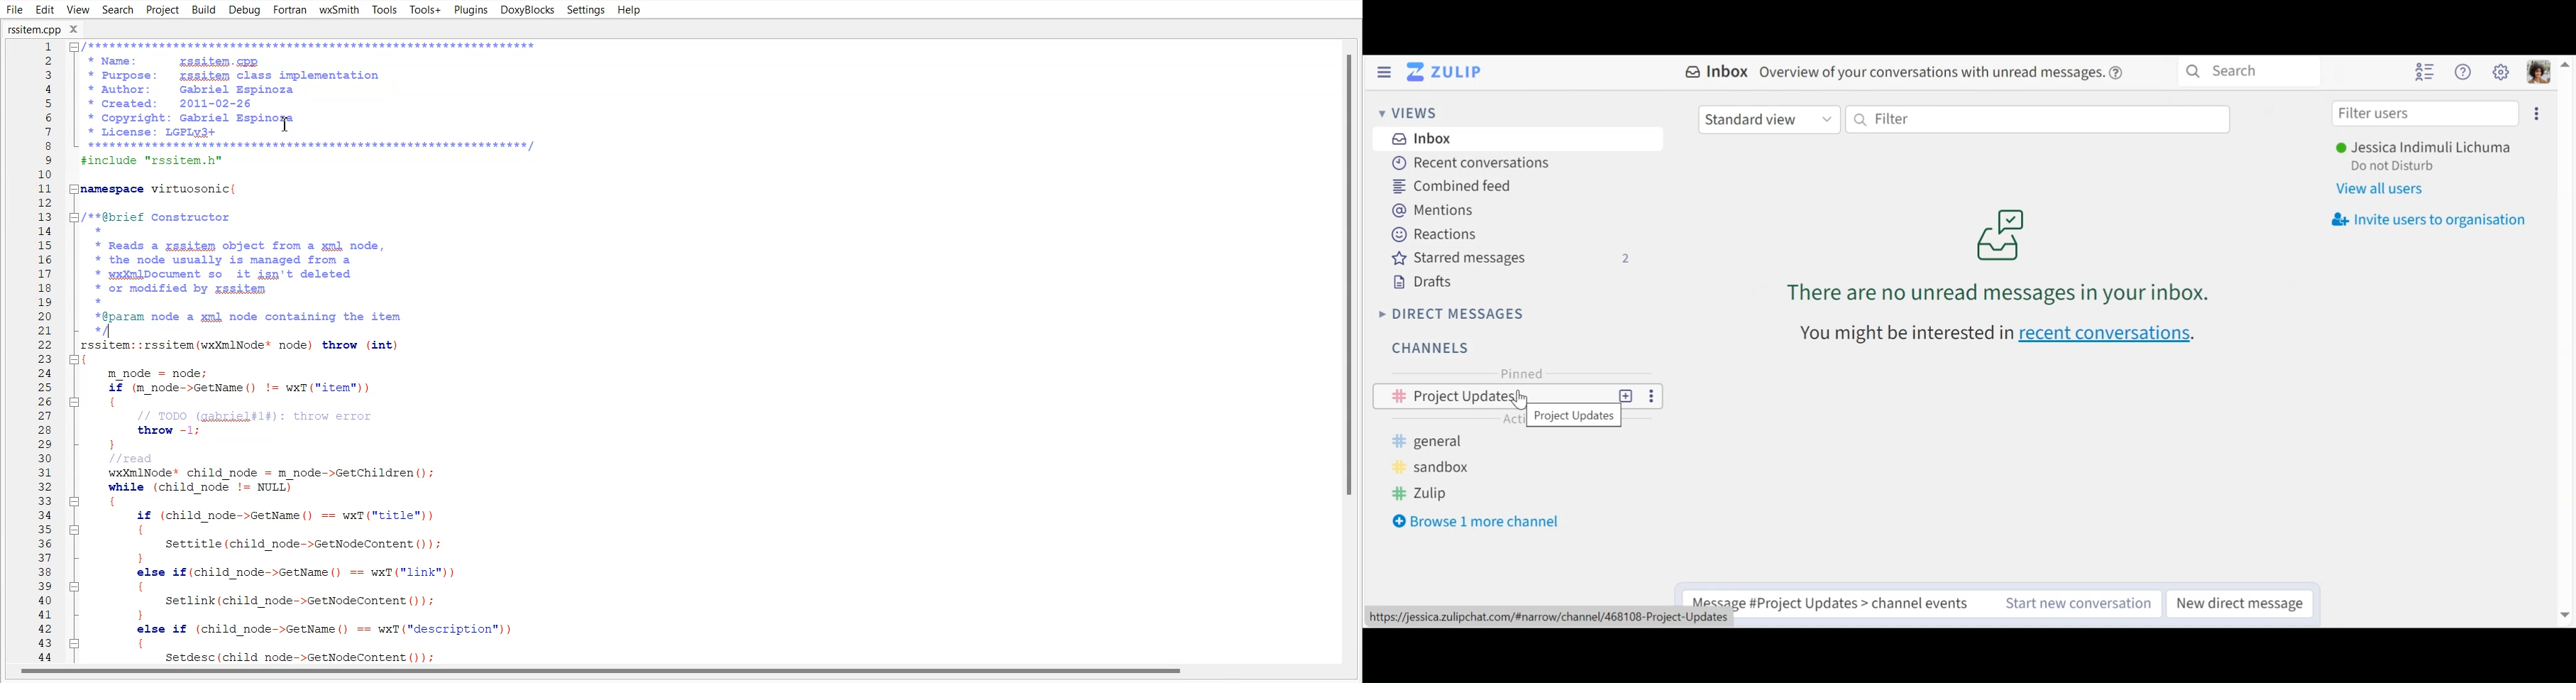  Describe the element at coordinates (1451, 187) in the screenshot. I see `Combined feed` at that location.